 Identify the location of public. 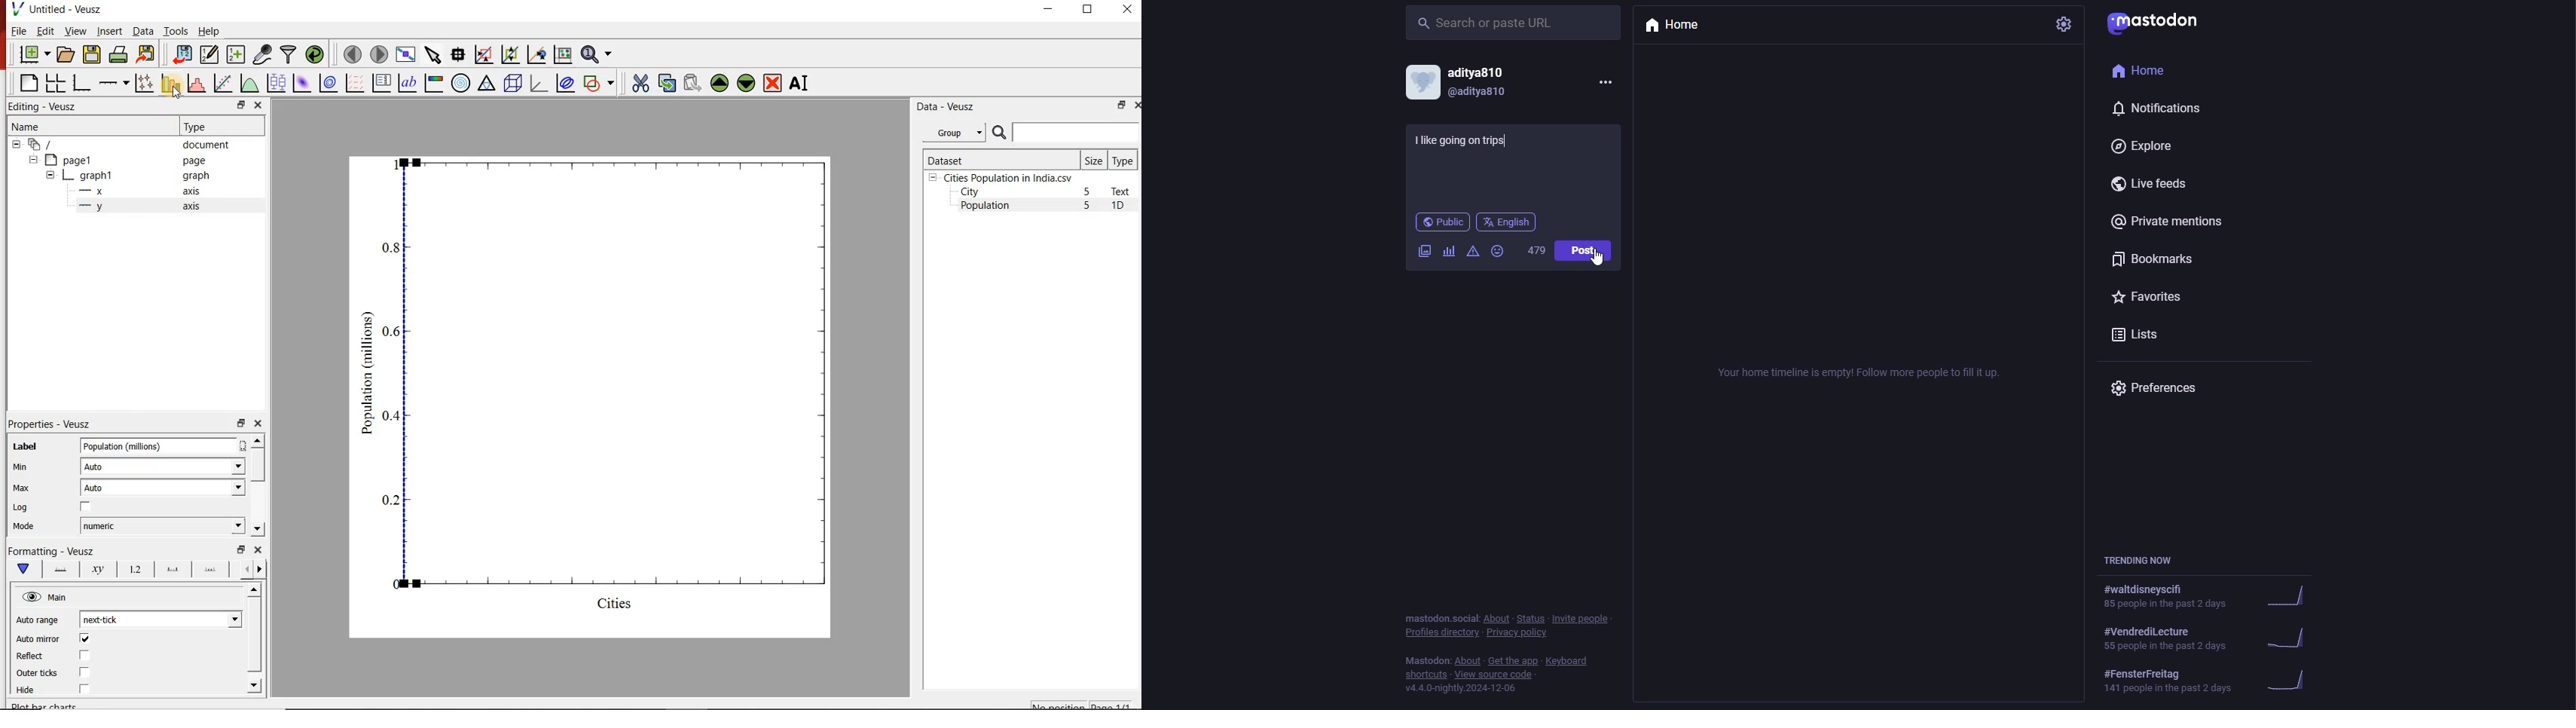
(1442, 223).